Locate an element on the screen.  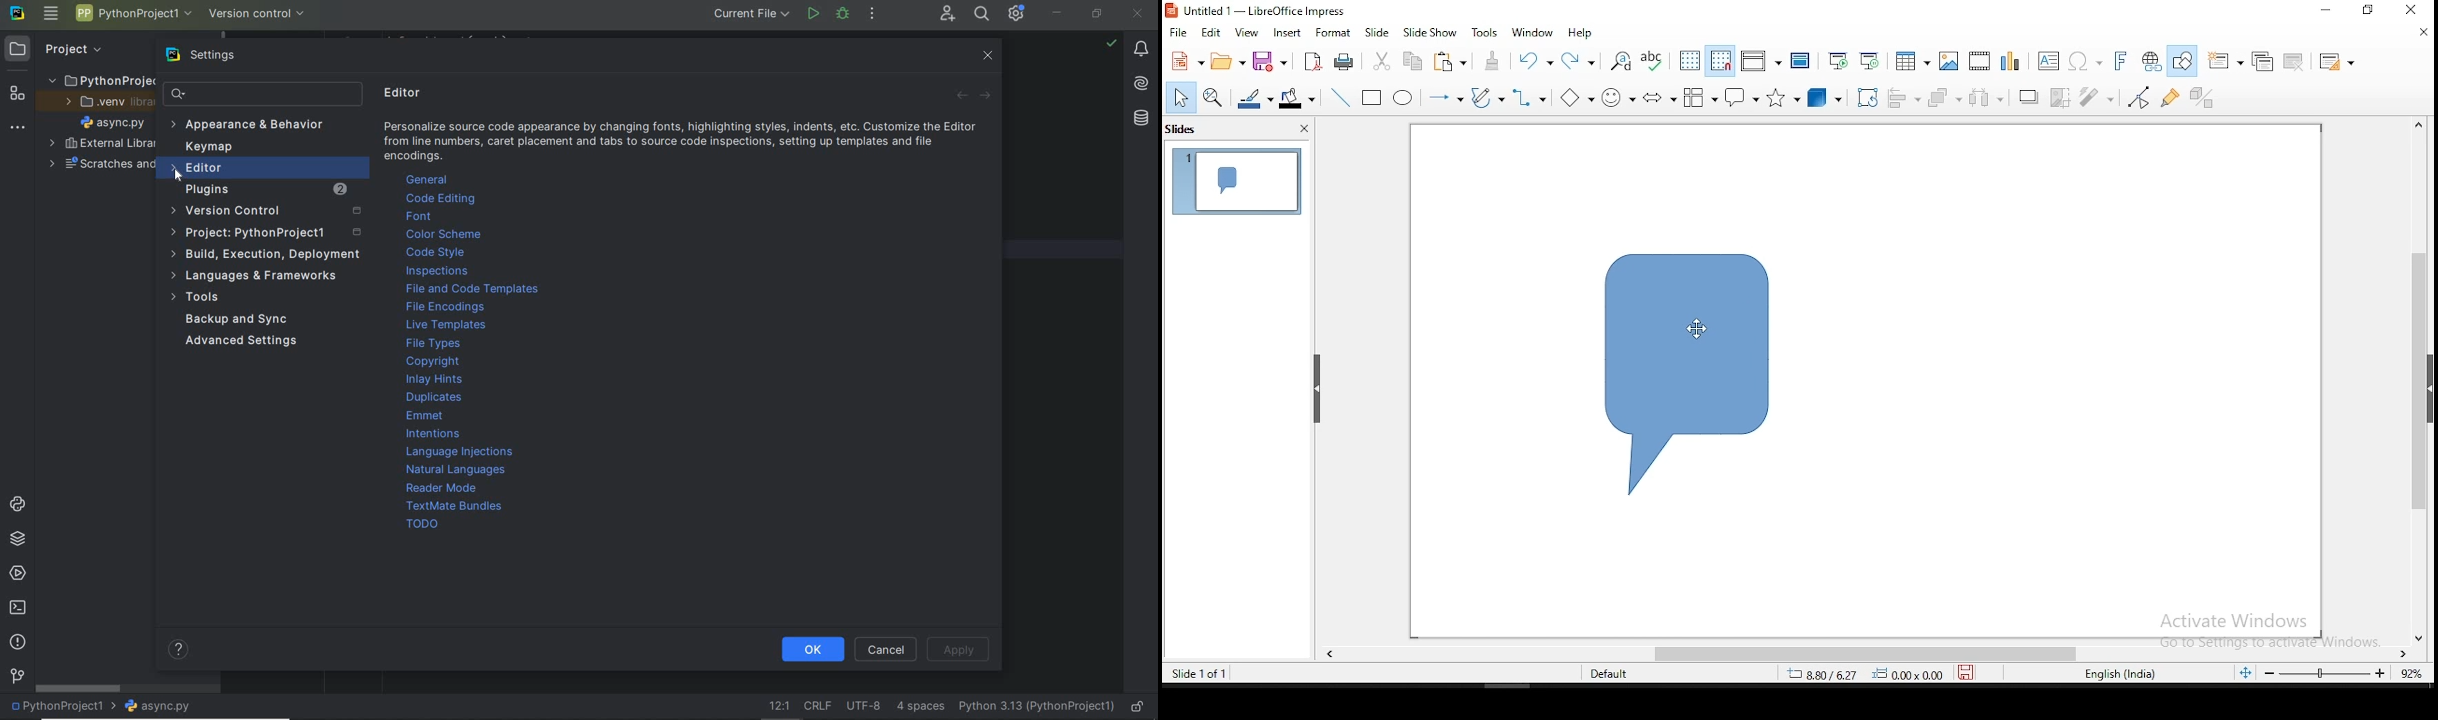
CANCEL is located at coordinates (887, 649).